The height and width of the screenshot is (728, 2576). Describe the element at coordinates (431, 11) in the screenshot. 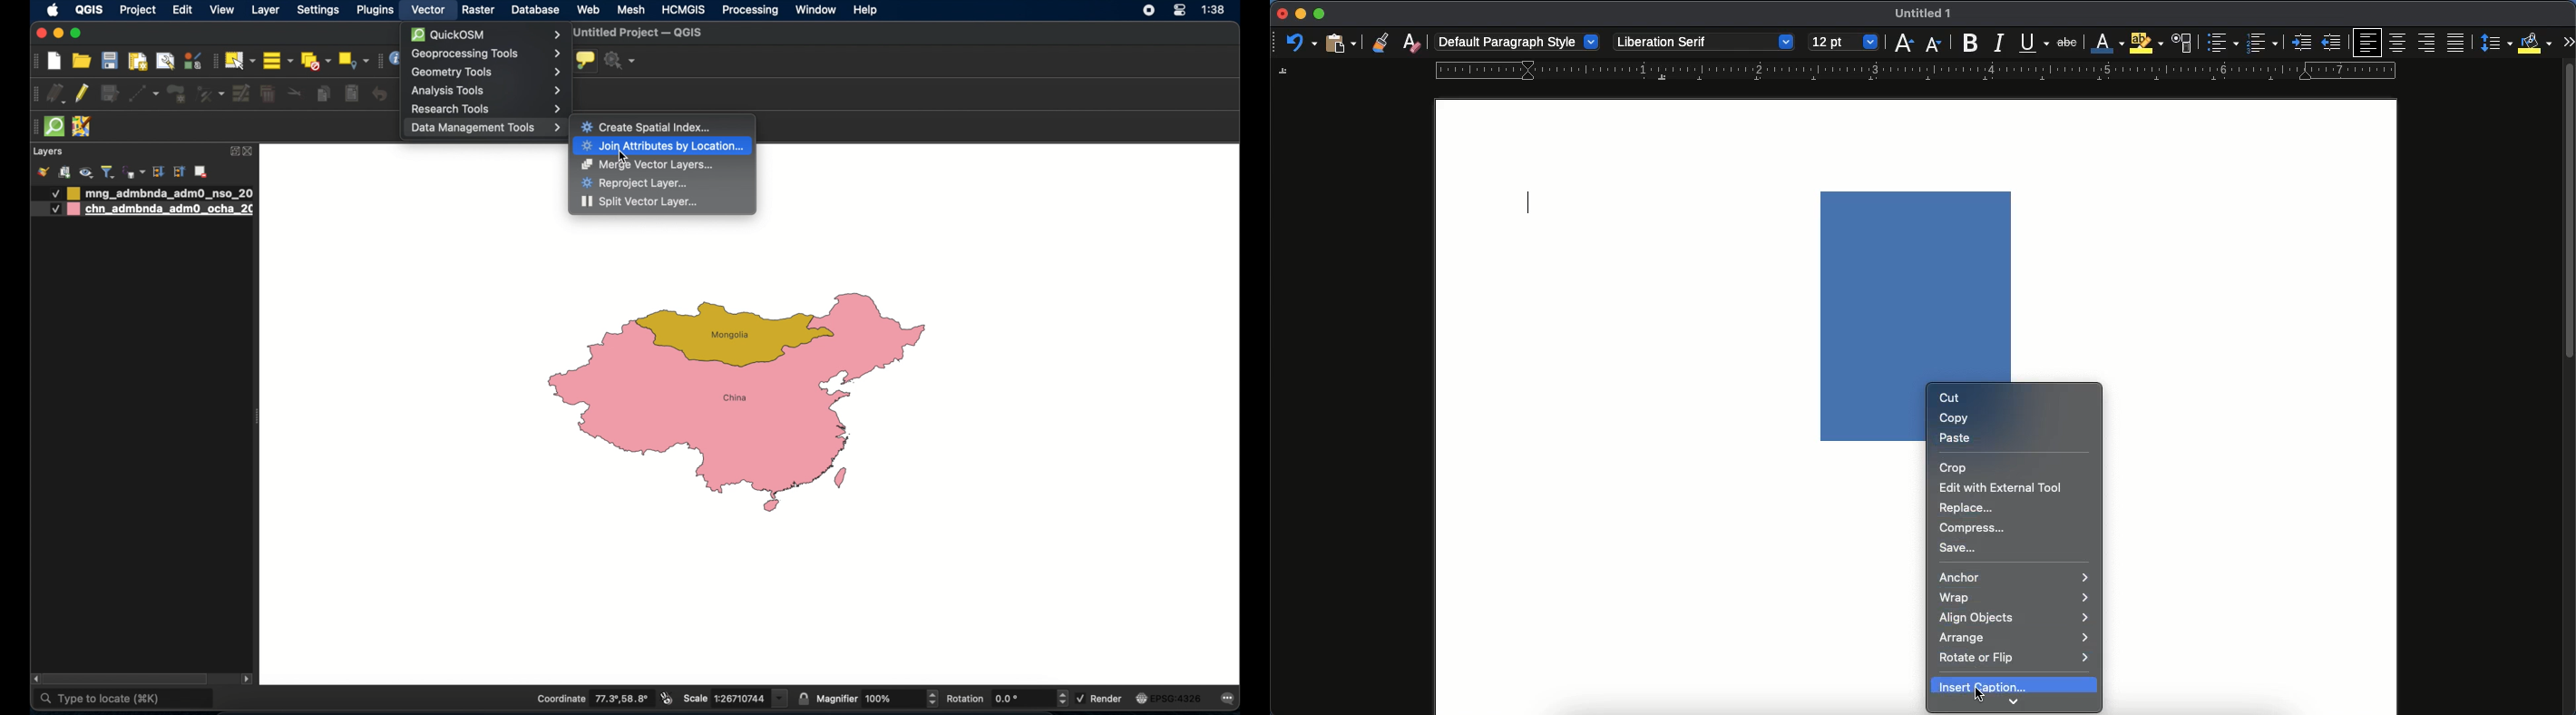

I see `vector` at that location.